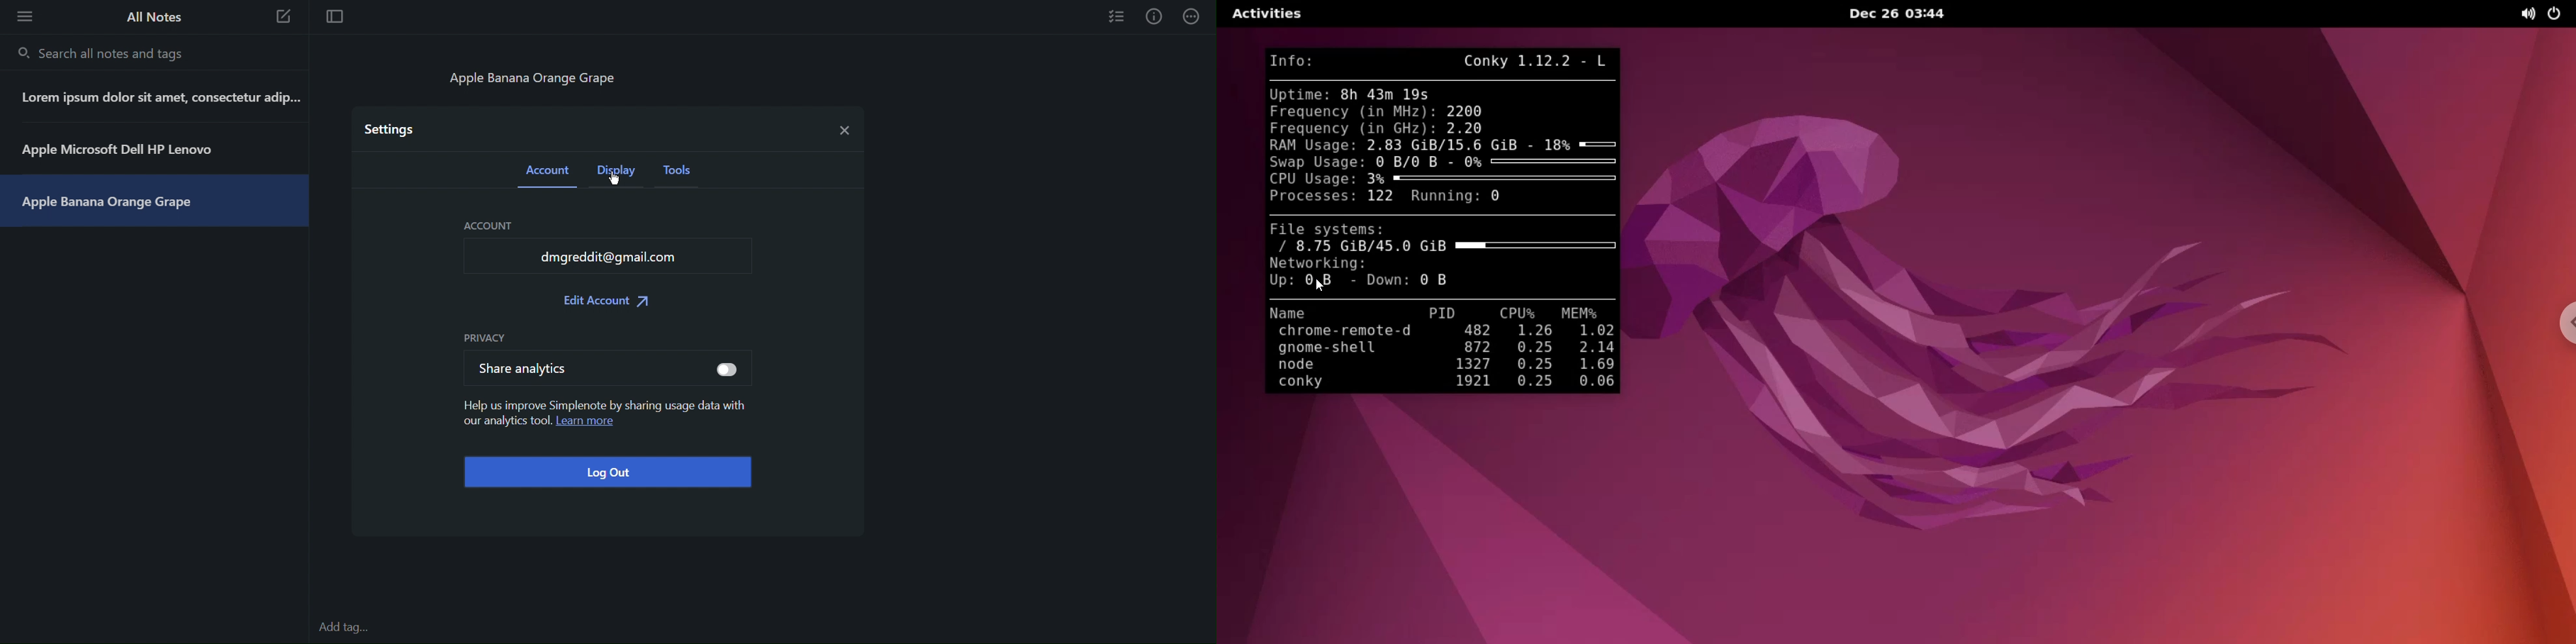 This screenshot has height=644, width=2576. Describe the element at coordinates (1193, 16) in the screenshot. I see `More` at that location.